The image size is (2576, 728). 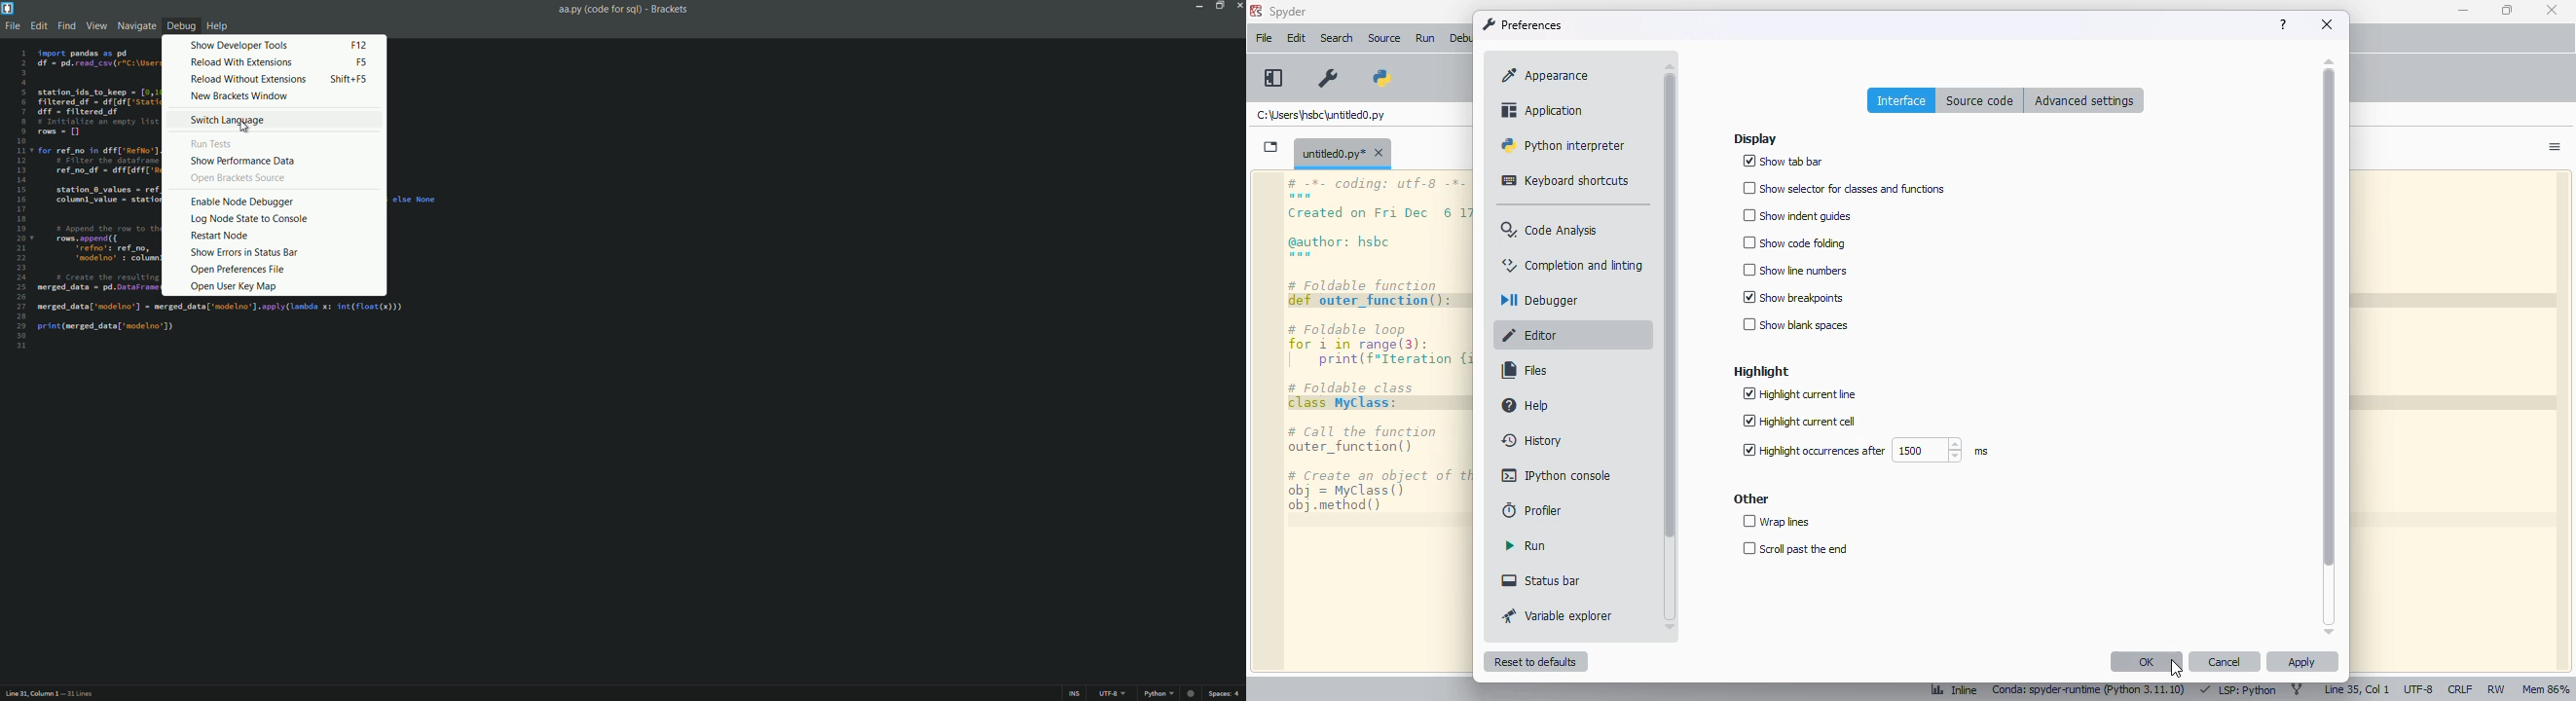 What do you see at coordinates (1527, 405) in the screenshot?
I see `help` at bounding box center [1527, 405].